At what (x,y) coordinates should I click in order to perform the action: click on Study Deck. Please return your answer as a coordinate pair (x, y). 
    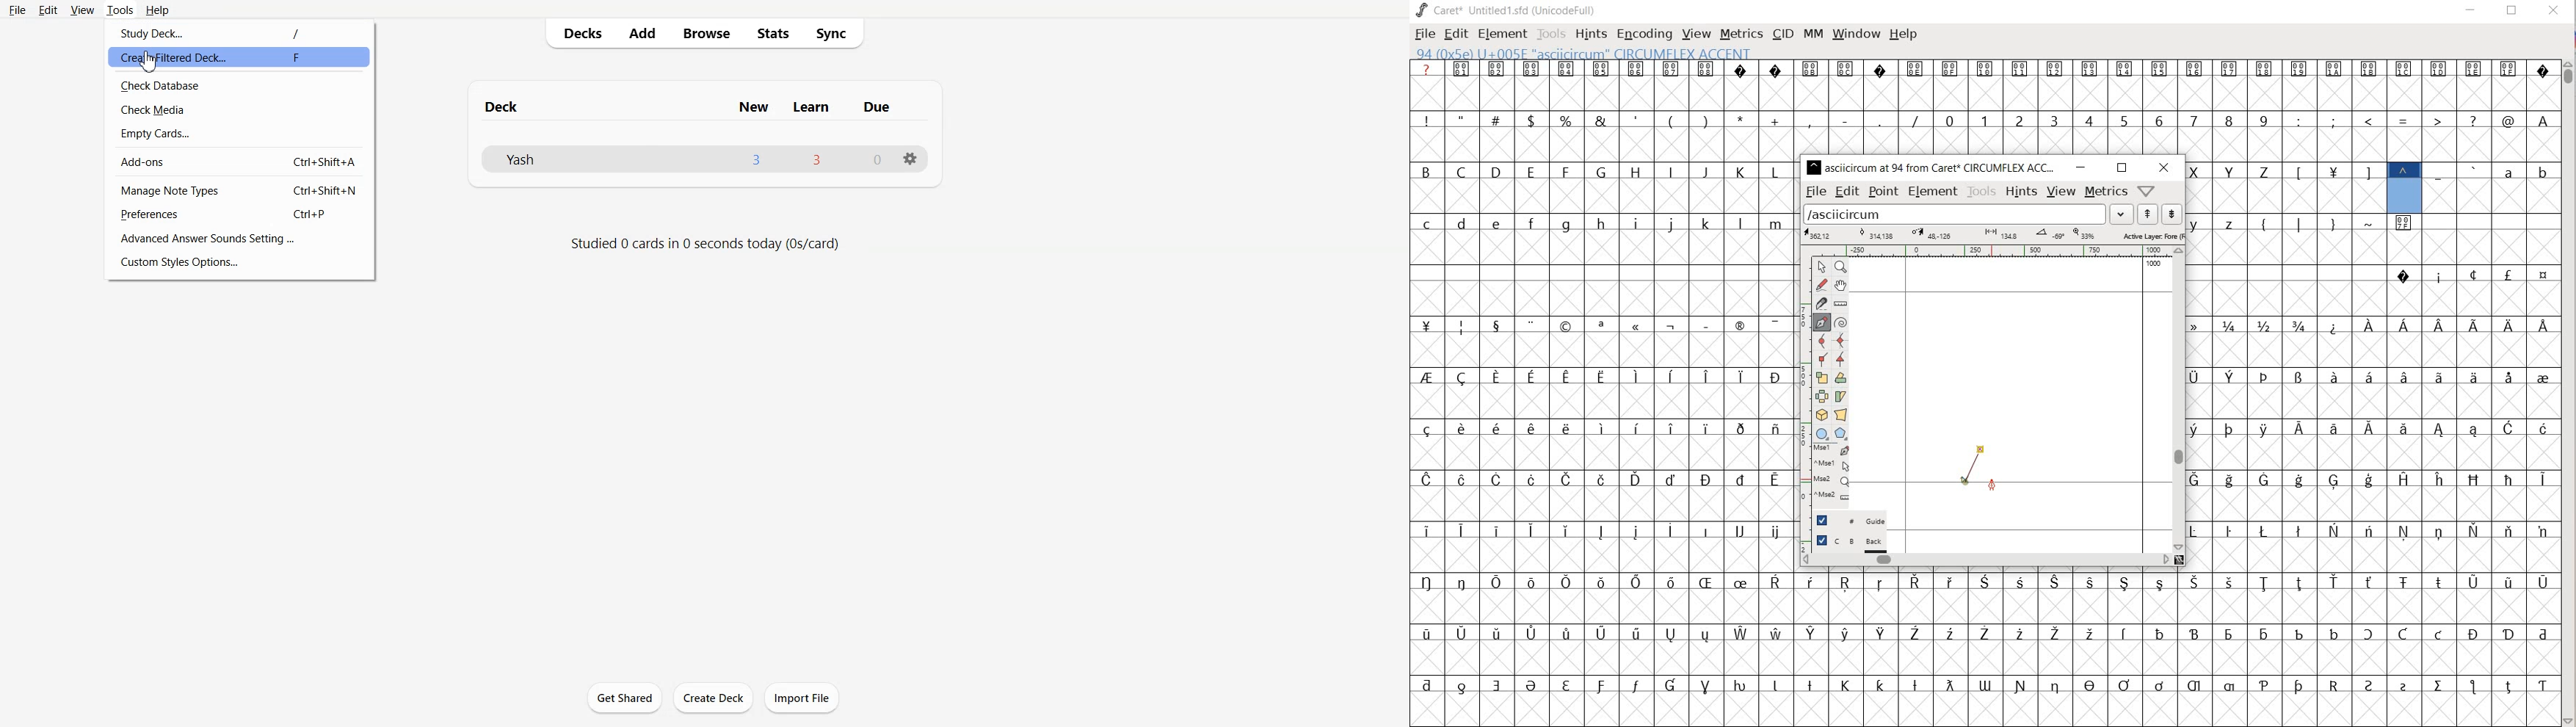
    Looking at the image, I should click on (239, 32).